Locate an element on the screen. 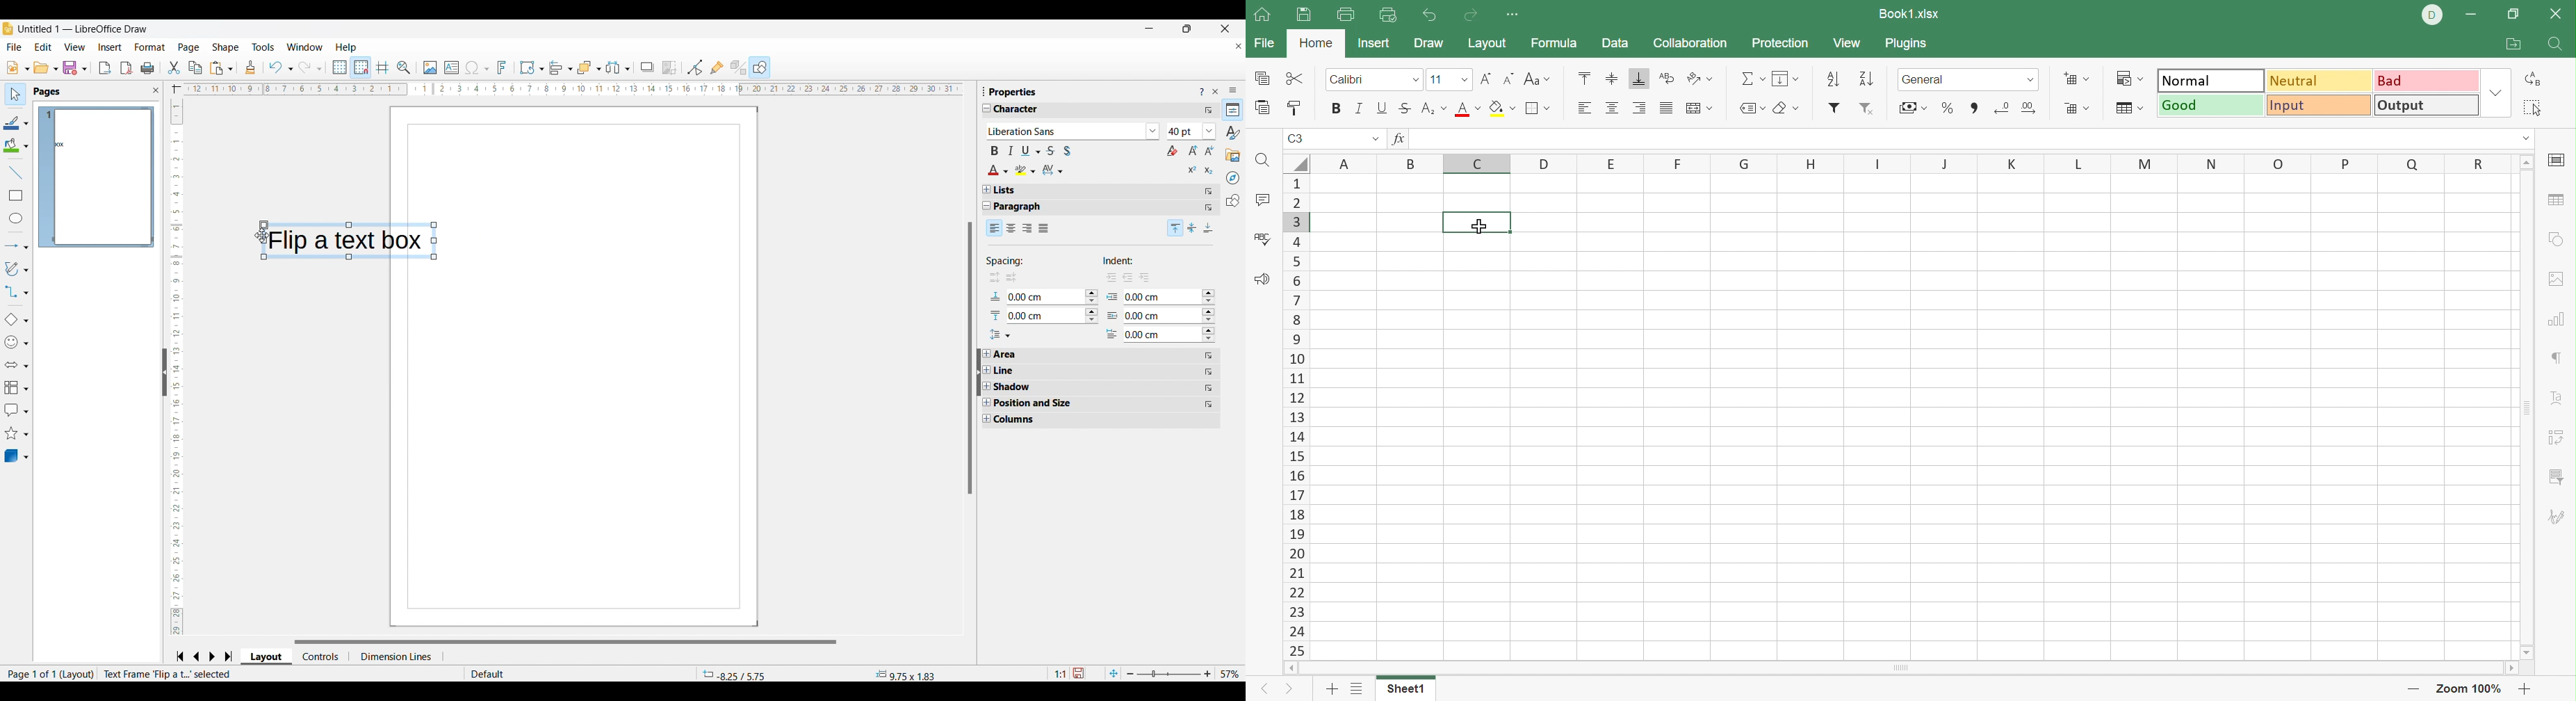  C3 is located at coordinates (1297, 139).